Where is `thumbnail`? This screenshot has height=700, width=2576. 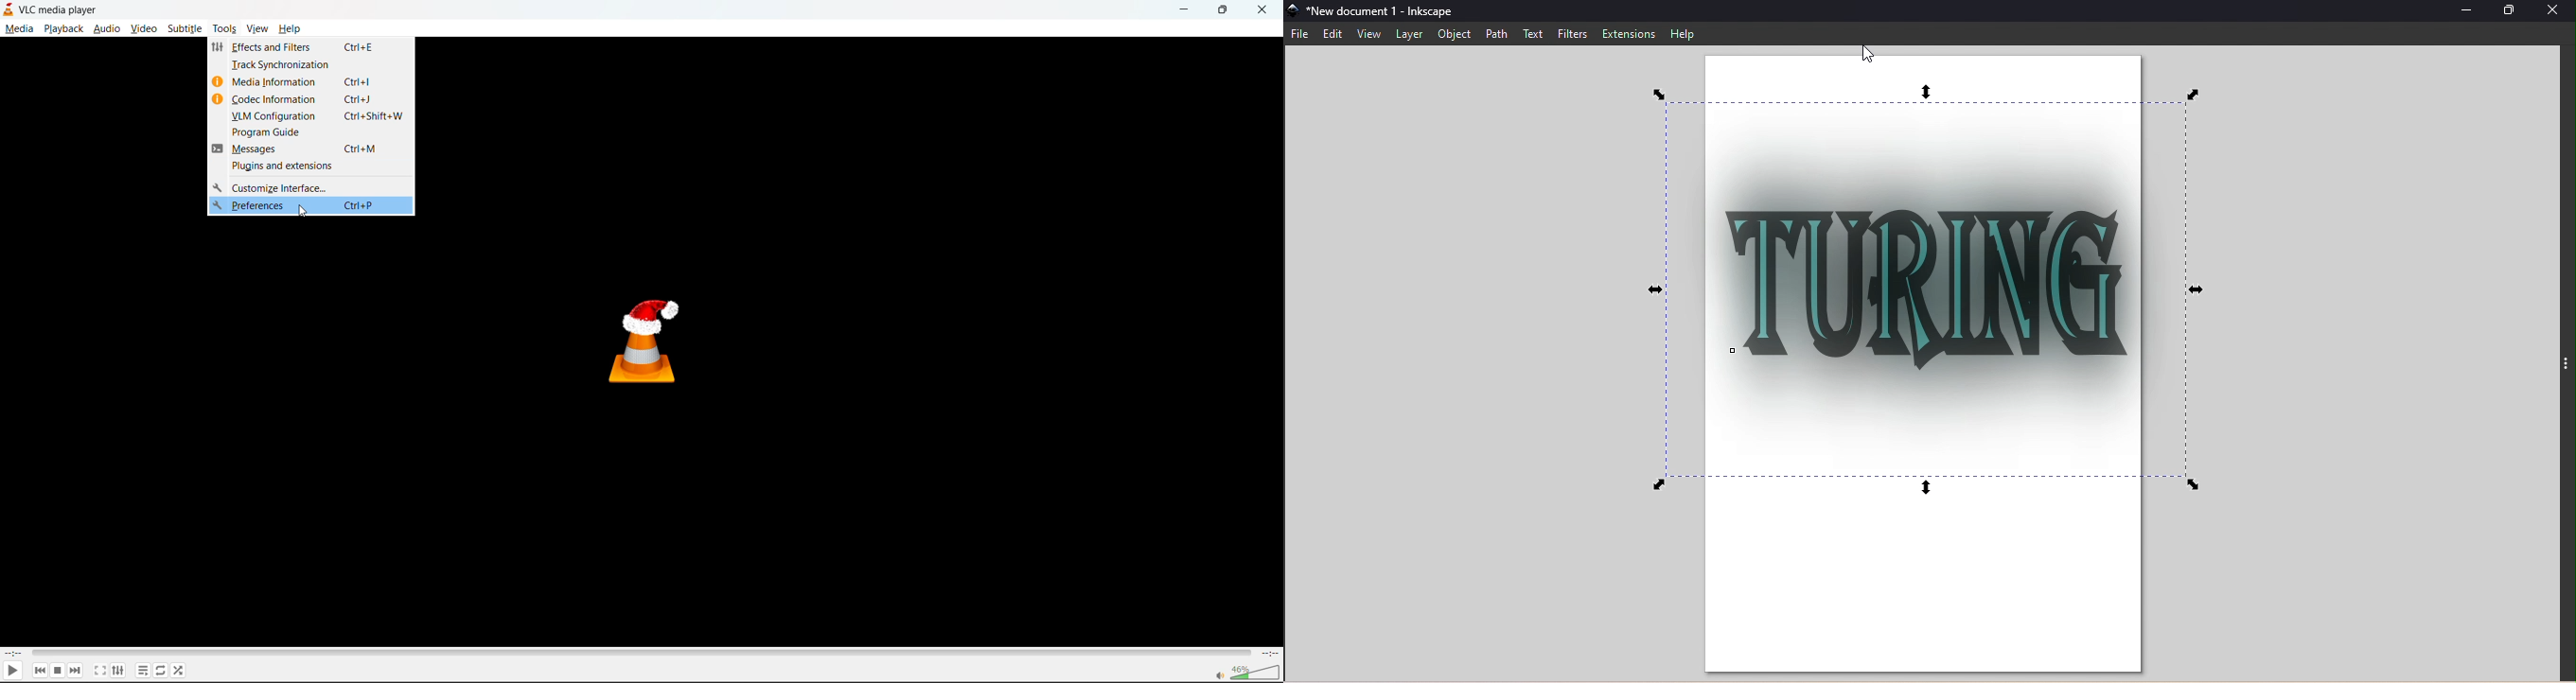 thumbnail is located at coordinates (649, 340).